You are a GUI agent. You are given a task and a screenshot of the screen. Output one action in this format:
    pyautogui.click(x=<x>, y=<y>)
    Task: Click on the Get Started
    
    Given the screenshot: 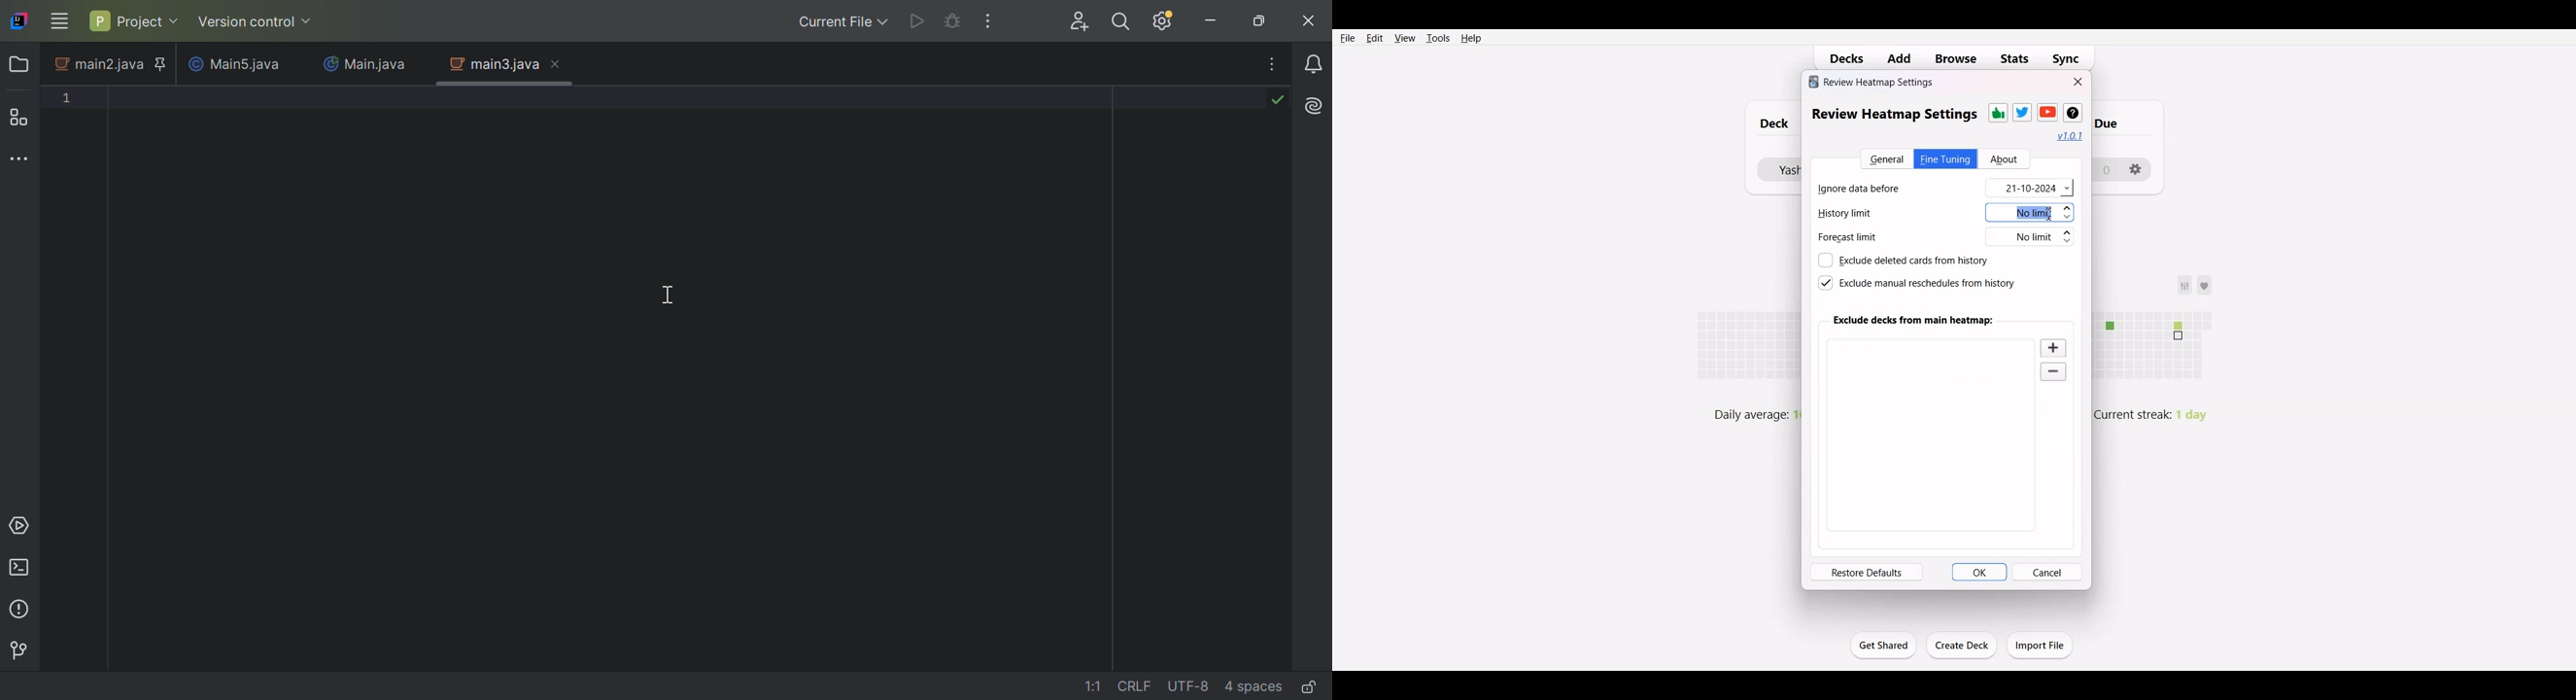 What is the action you would take?
    pyautogui.click(x=1882, y=645)
    